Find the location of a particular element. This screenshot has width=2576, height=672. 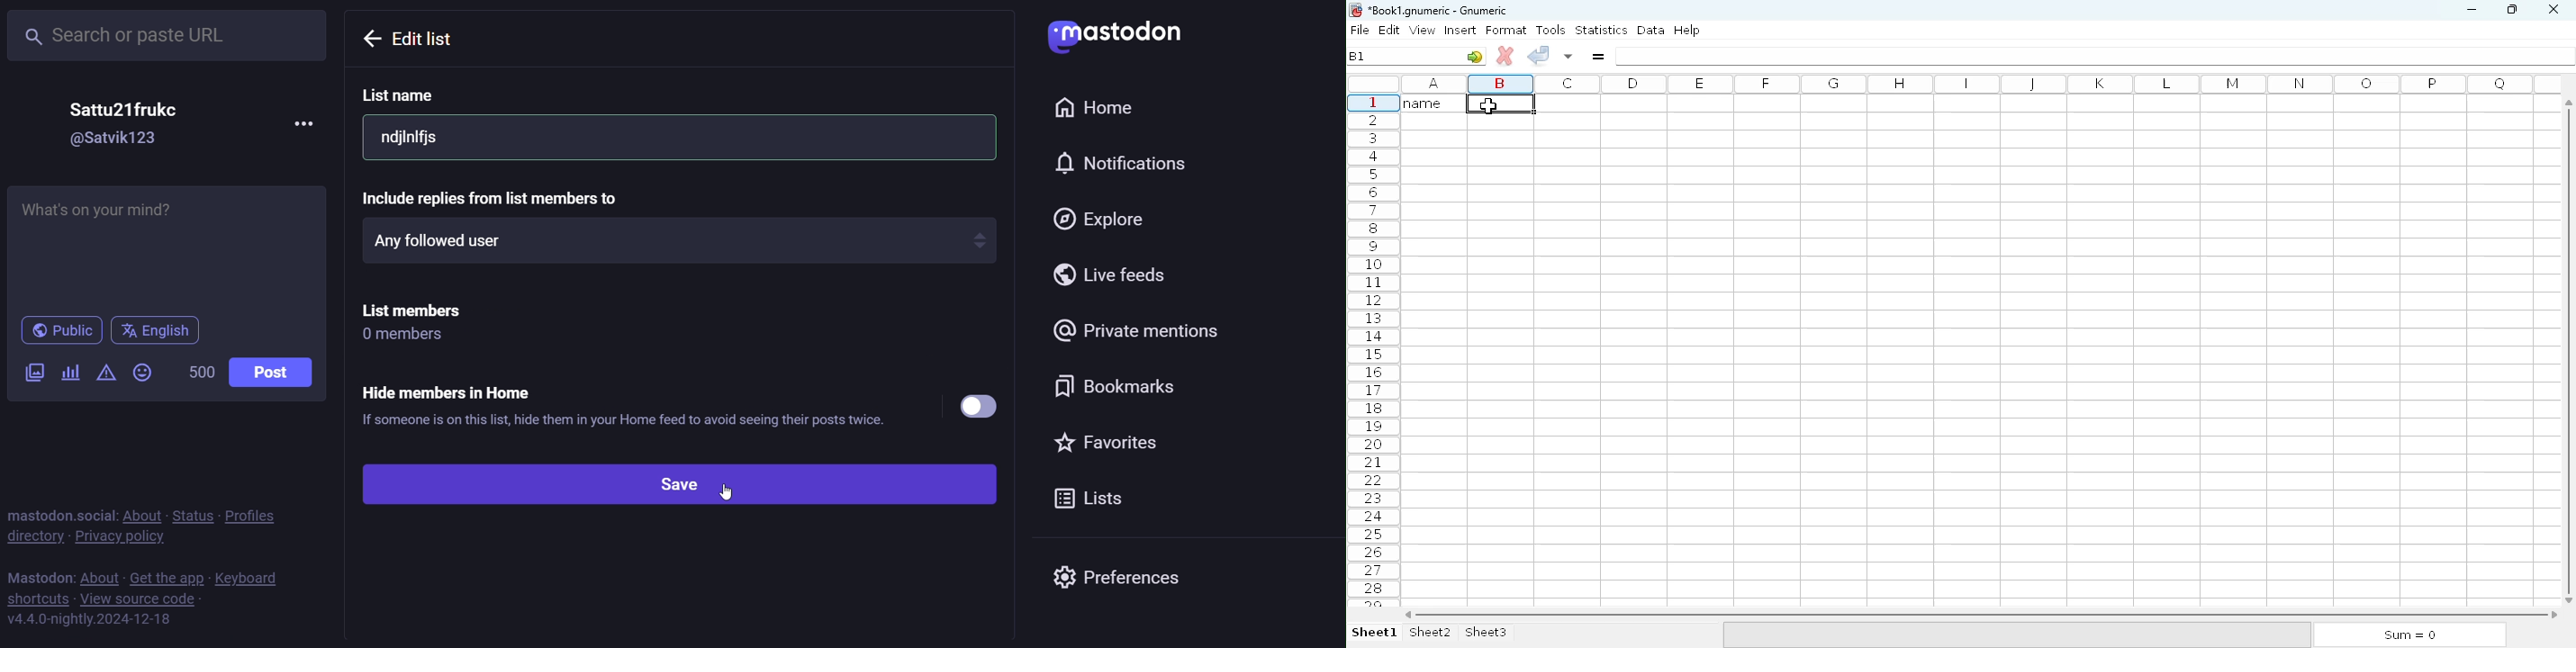

Mastodon is located at coordinates (1121, 34).